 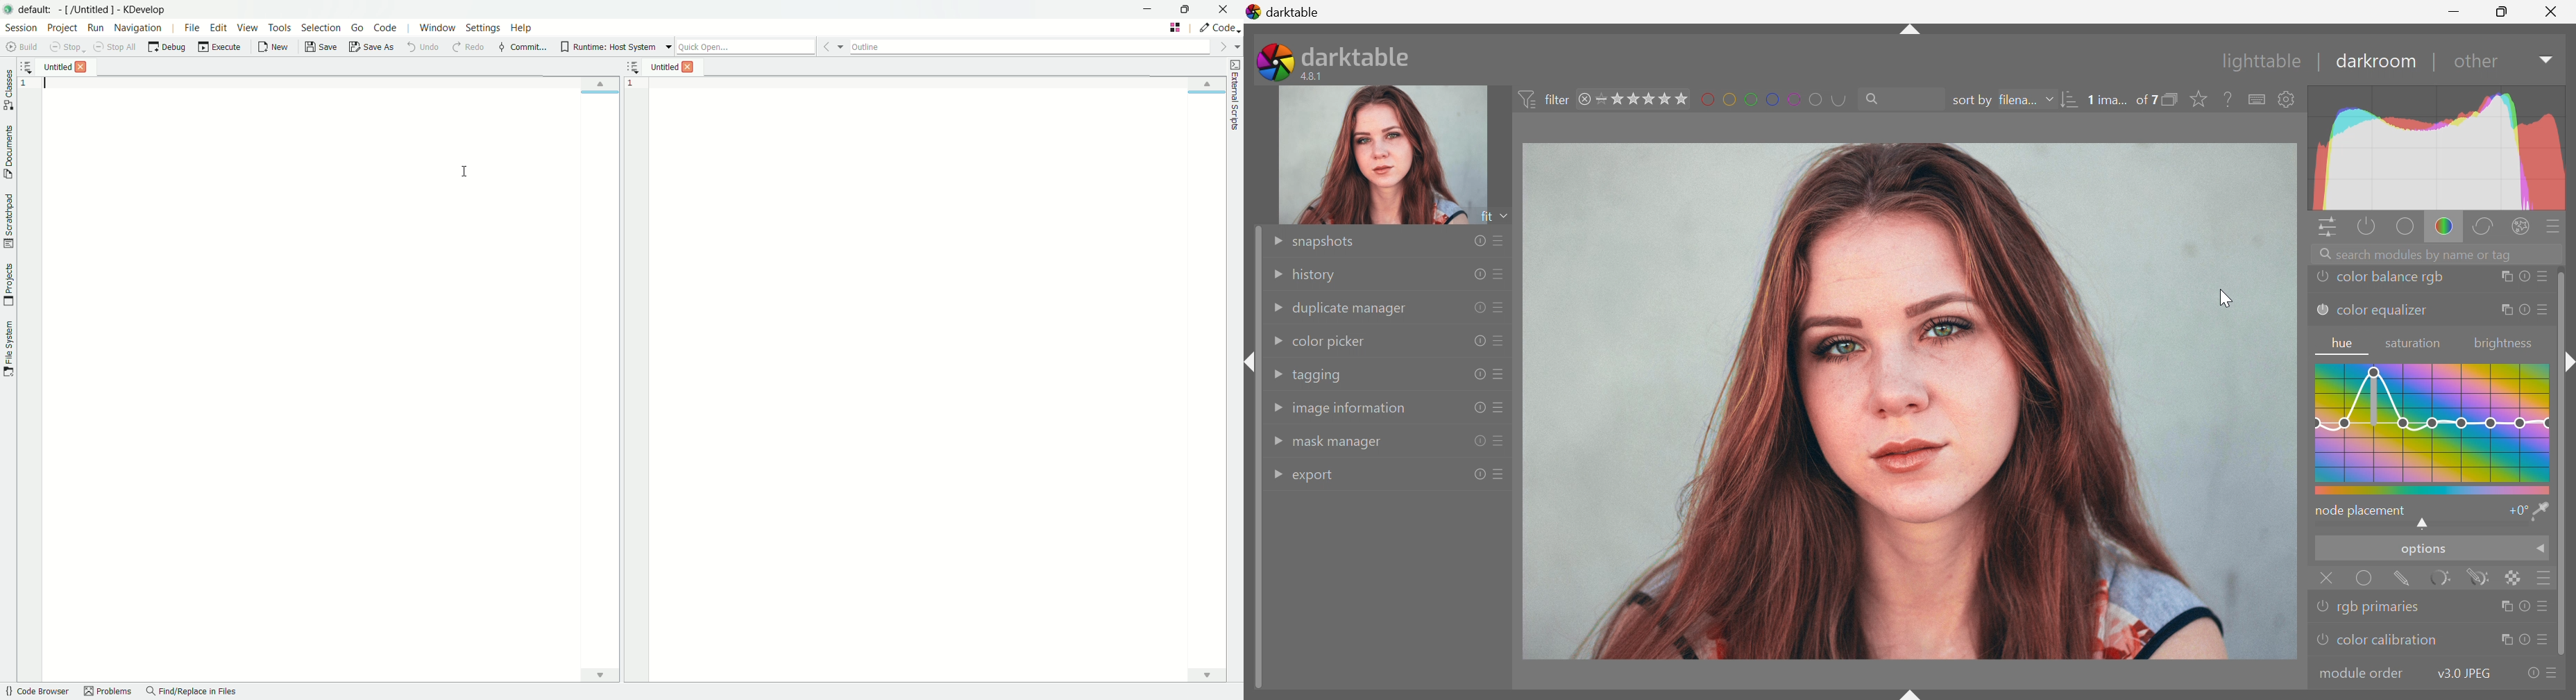 I want to click on 'color balance rgb' is switched off, so click(x=2323, y=278).